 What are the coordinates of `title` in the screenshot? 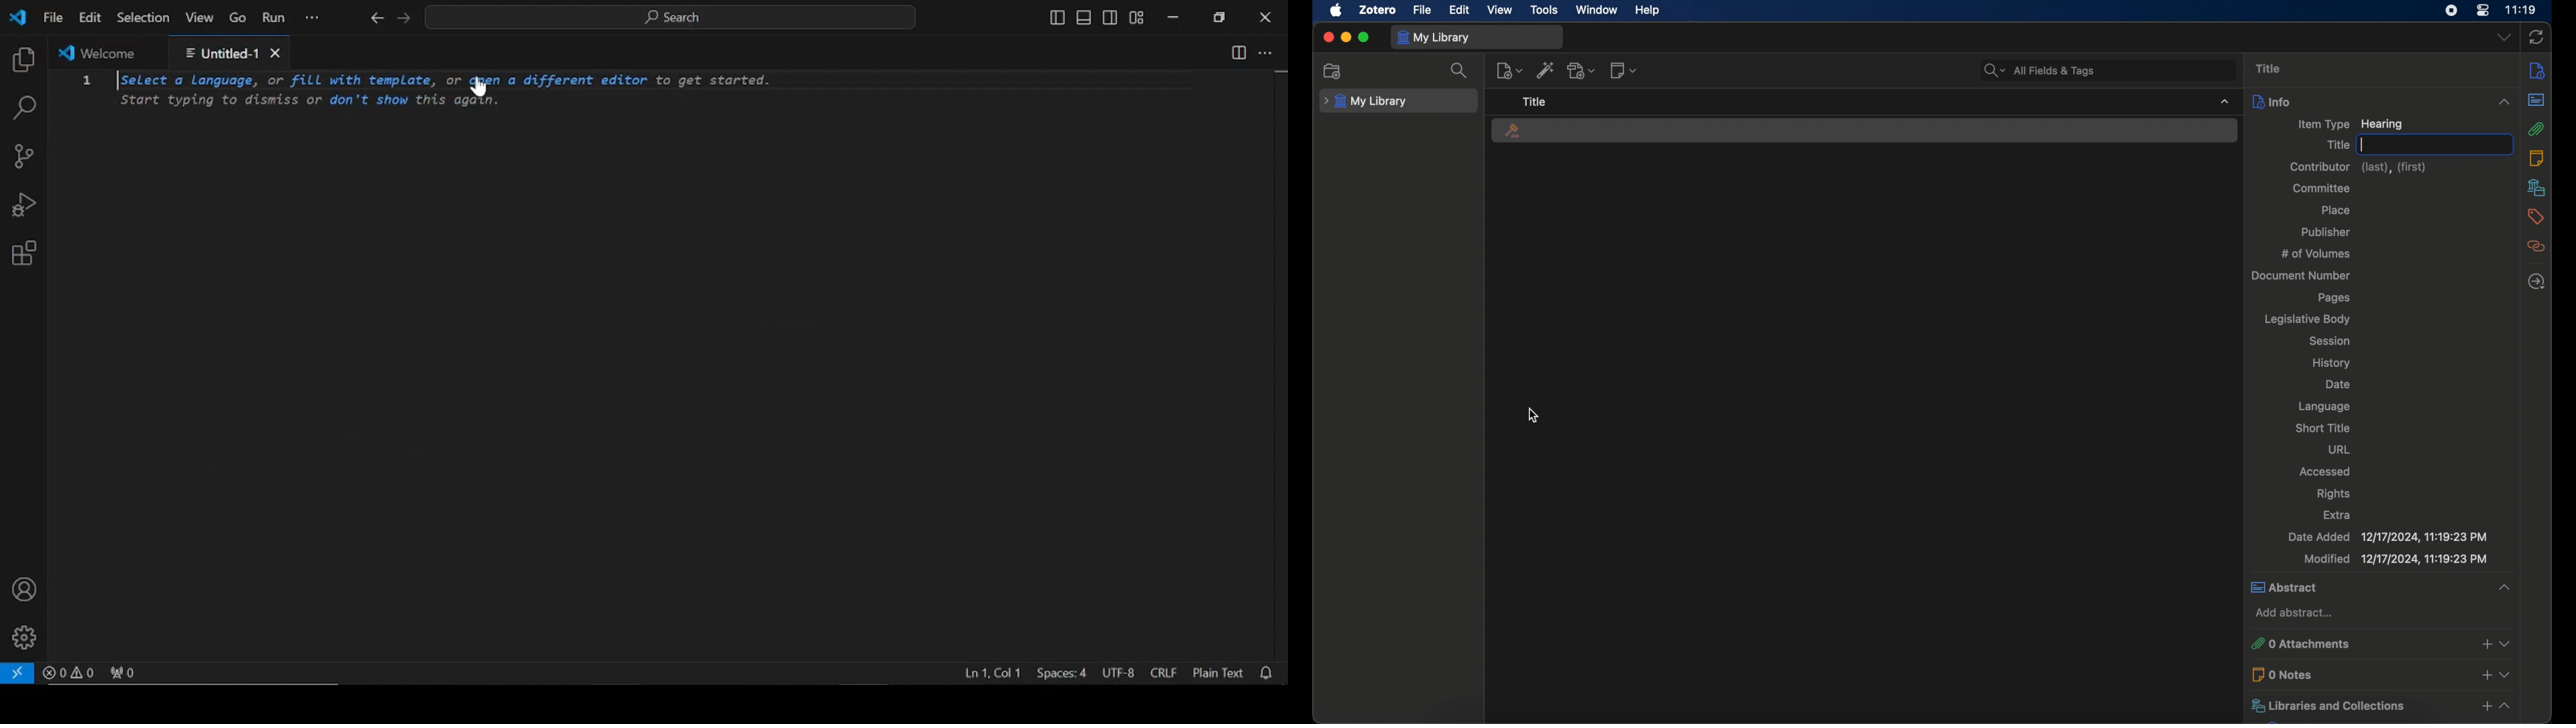 It's located at (1534, 101).